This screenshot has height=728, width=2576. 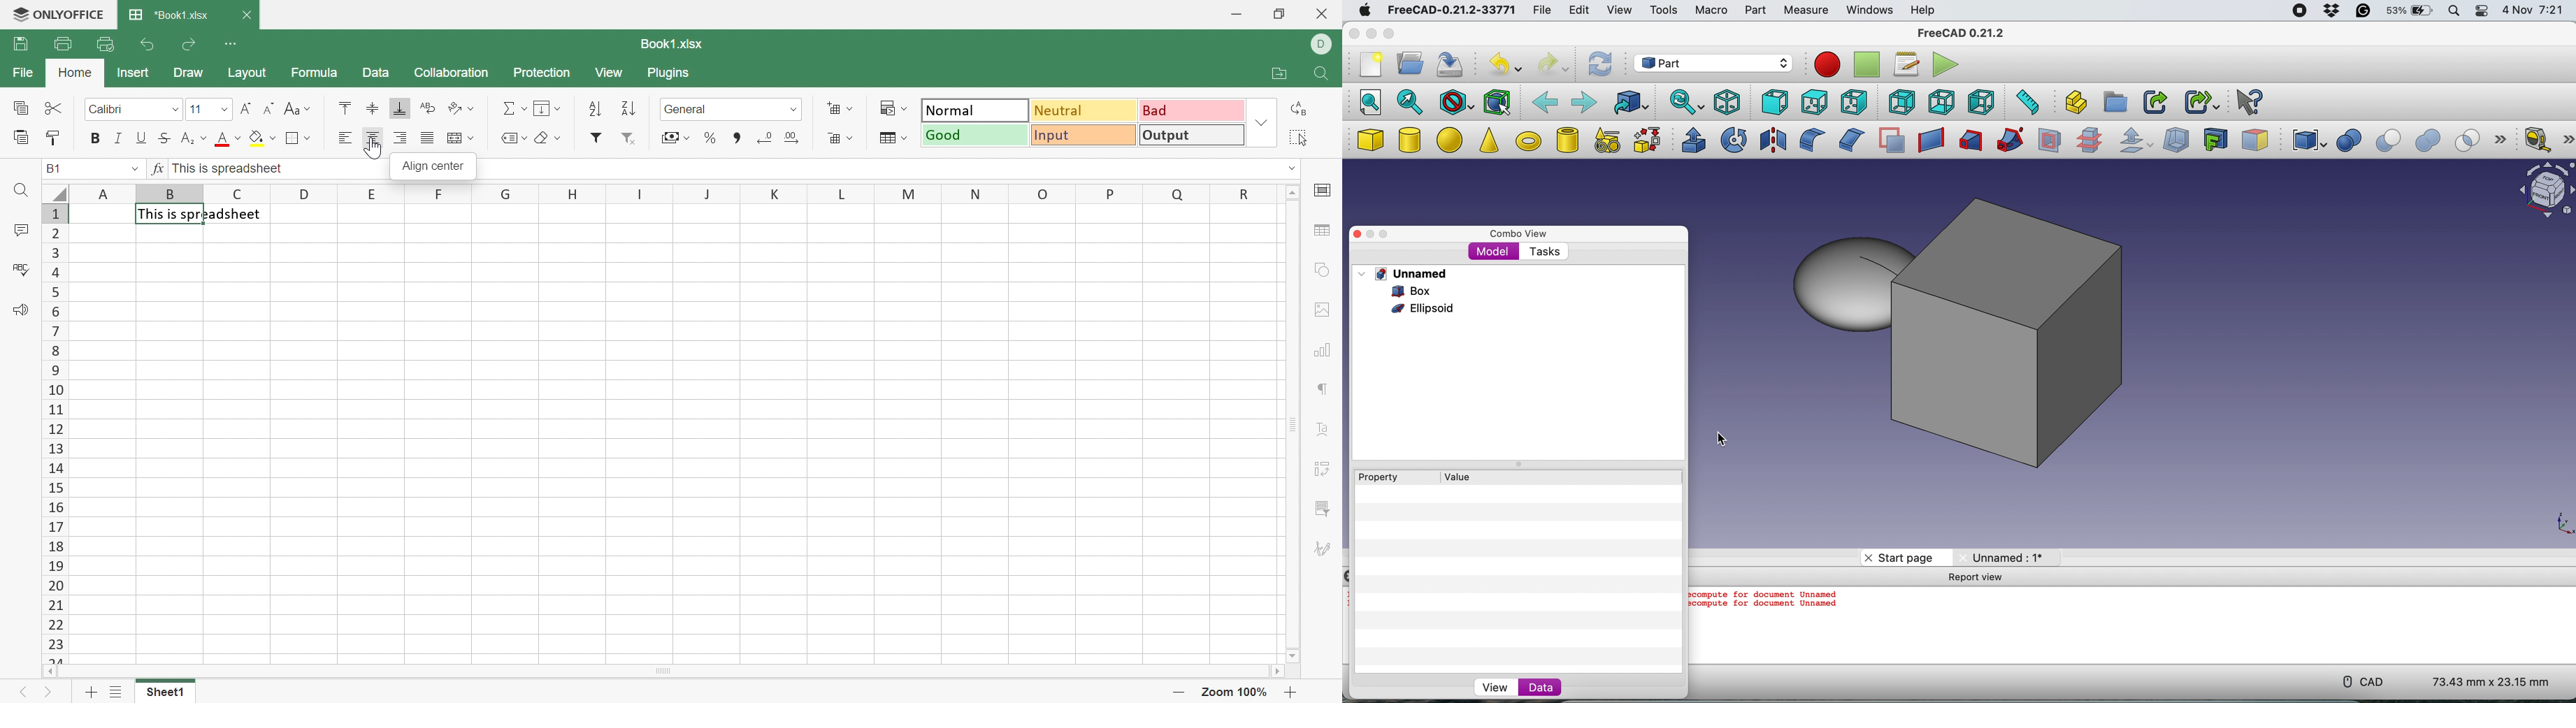 What do you see at coordinates (73, 72) in the screenshot?
I see `Home` at bounding box center [73, 72].